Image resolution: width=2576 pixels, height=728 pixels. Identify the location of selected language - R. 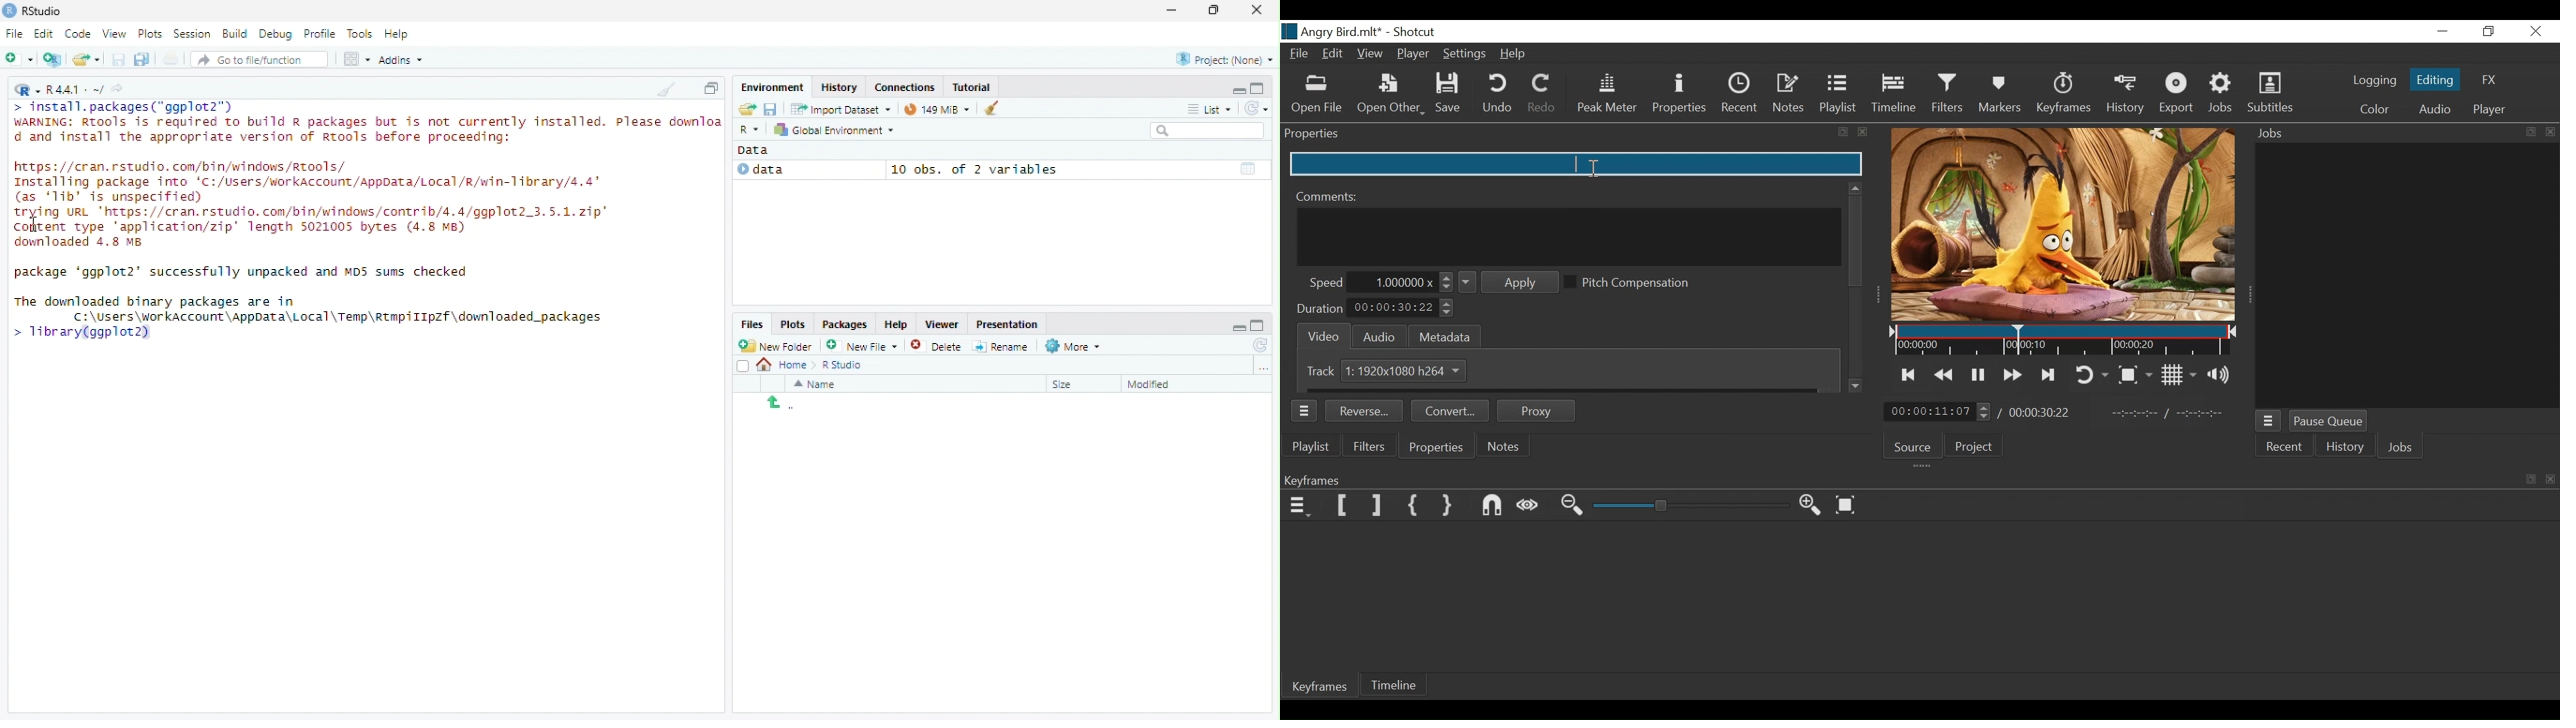
(750, 129).